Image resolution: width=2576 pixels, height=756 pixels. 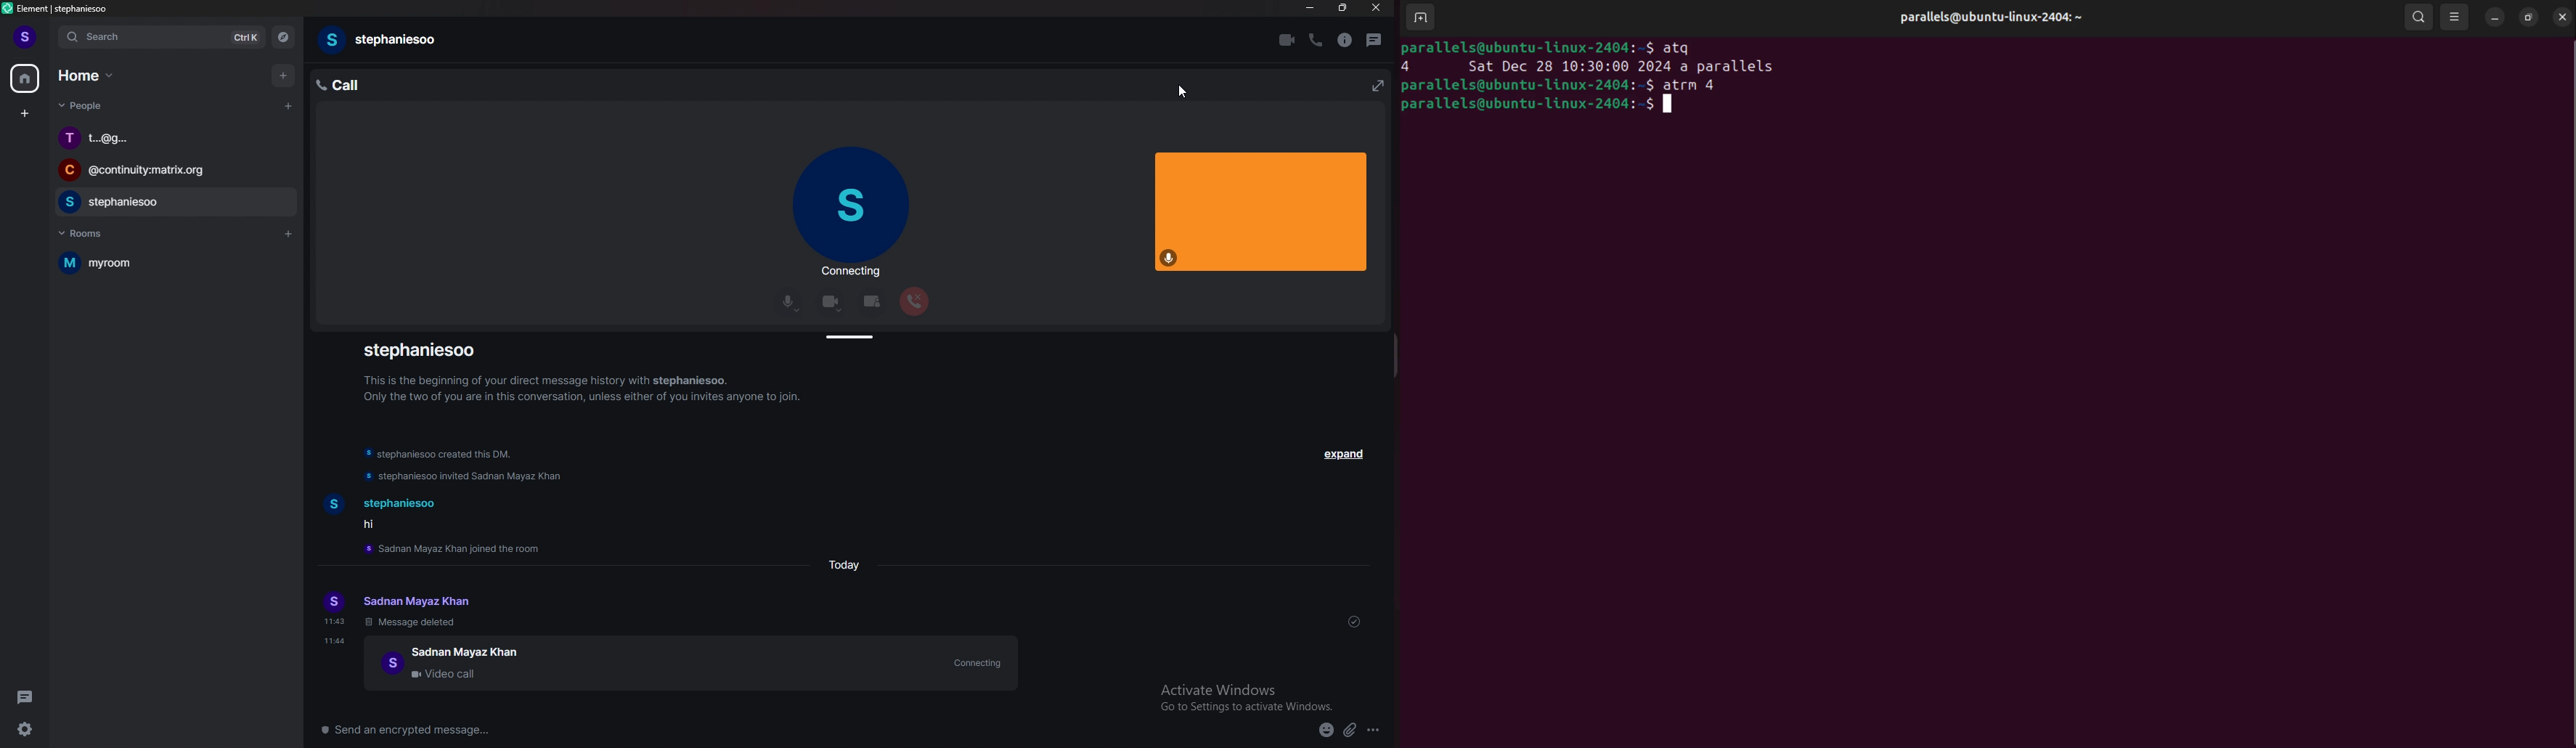 I want to click on text, so click(x=388, y=513).